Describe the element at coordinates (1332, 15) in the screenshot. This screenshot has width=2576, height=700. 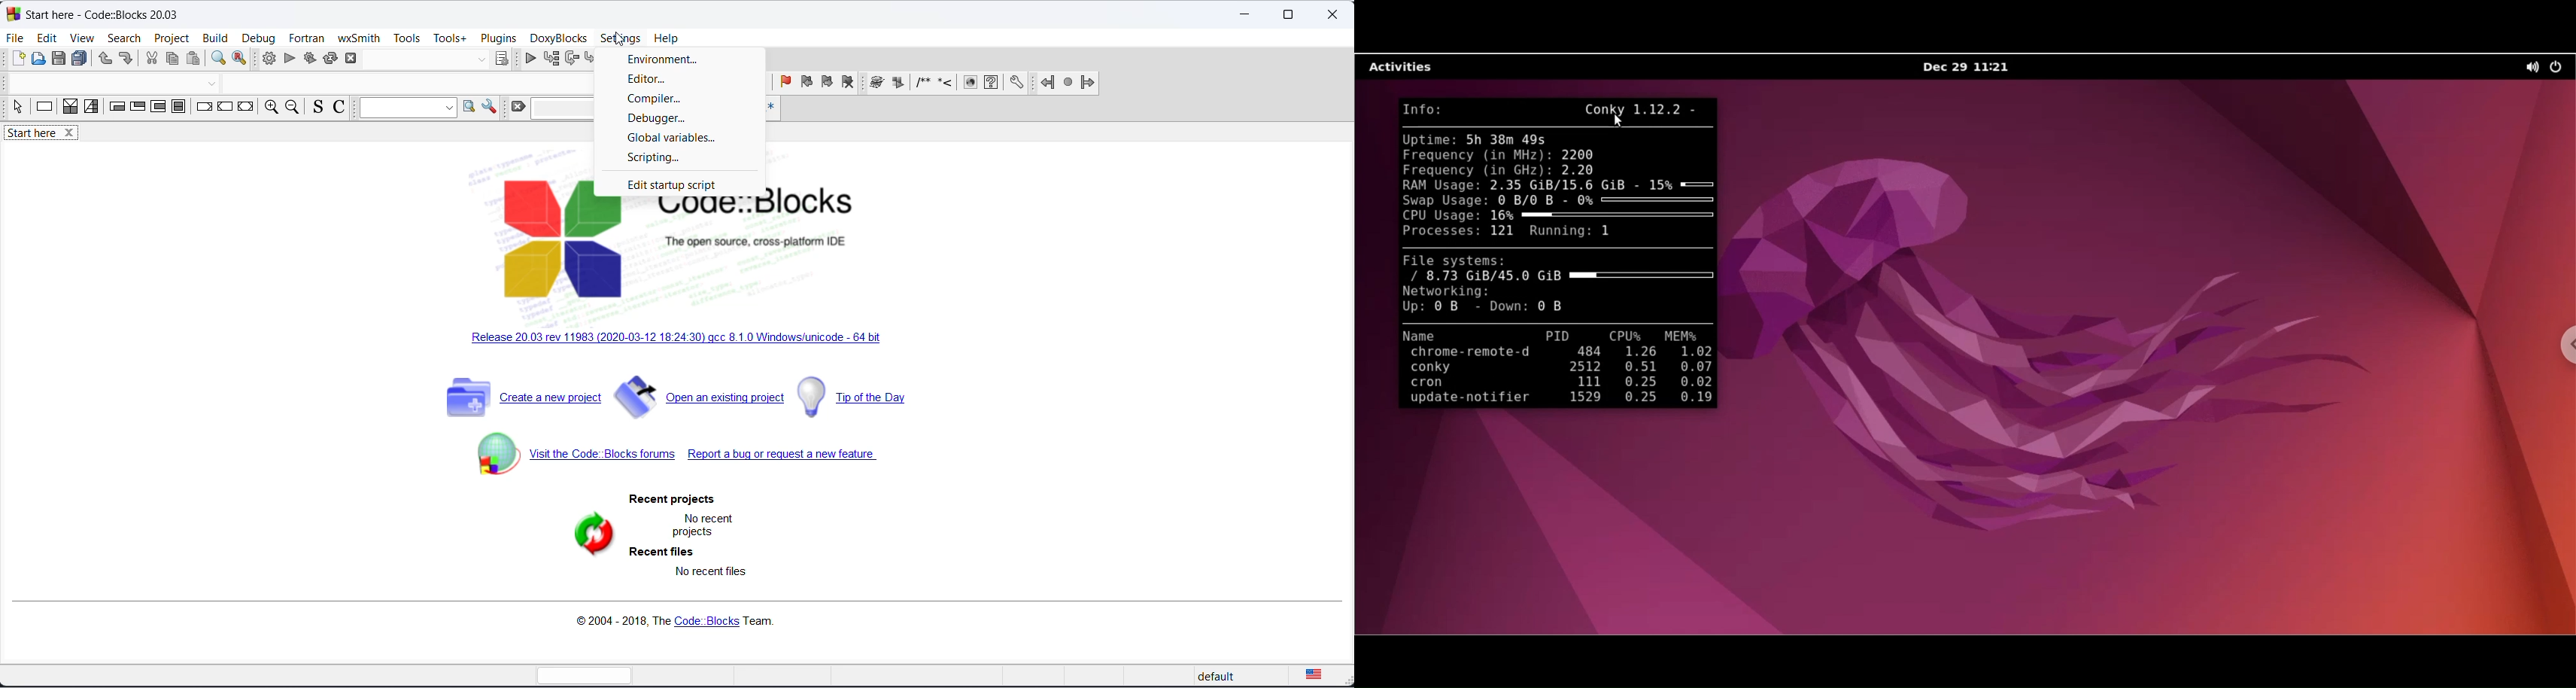
I see `close` at that location.